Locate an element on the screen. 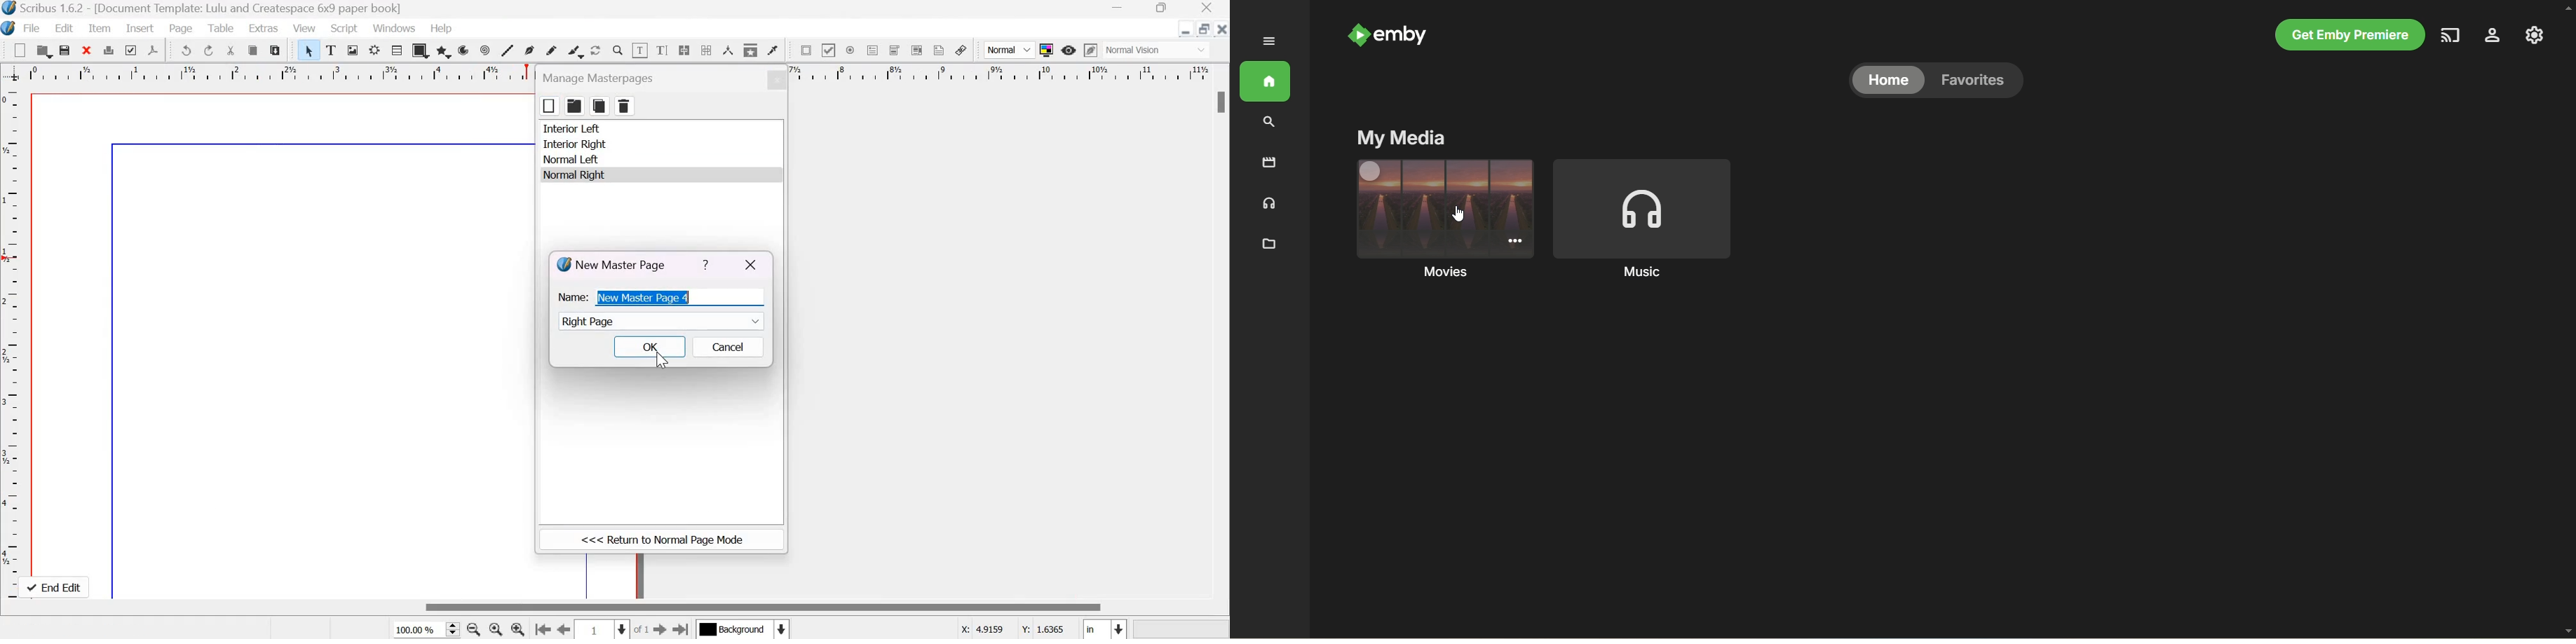  View is located at coordinates (304, 28).